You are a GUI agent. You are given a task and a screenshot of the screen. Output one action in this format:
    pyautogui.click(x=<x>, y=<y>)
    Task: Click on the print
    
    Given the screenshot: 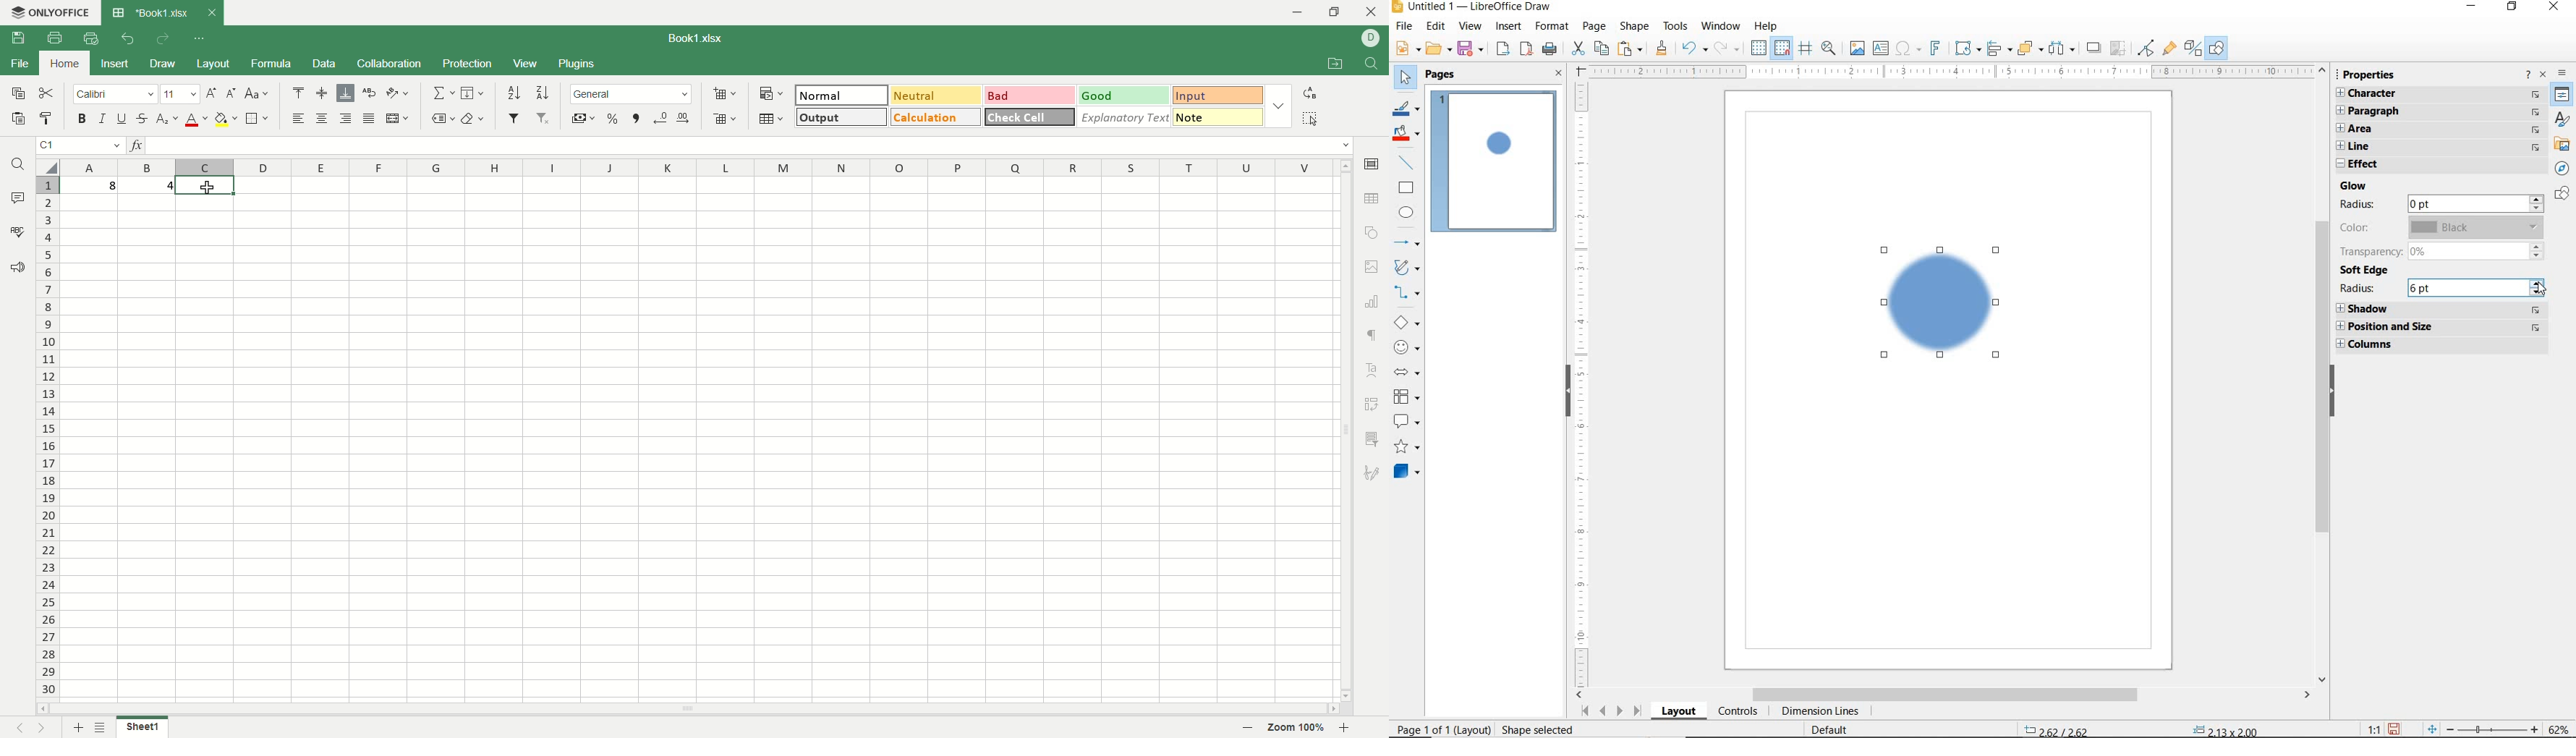 What is the action you would take?
    pyautogui.click(x=55, y=38)
    